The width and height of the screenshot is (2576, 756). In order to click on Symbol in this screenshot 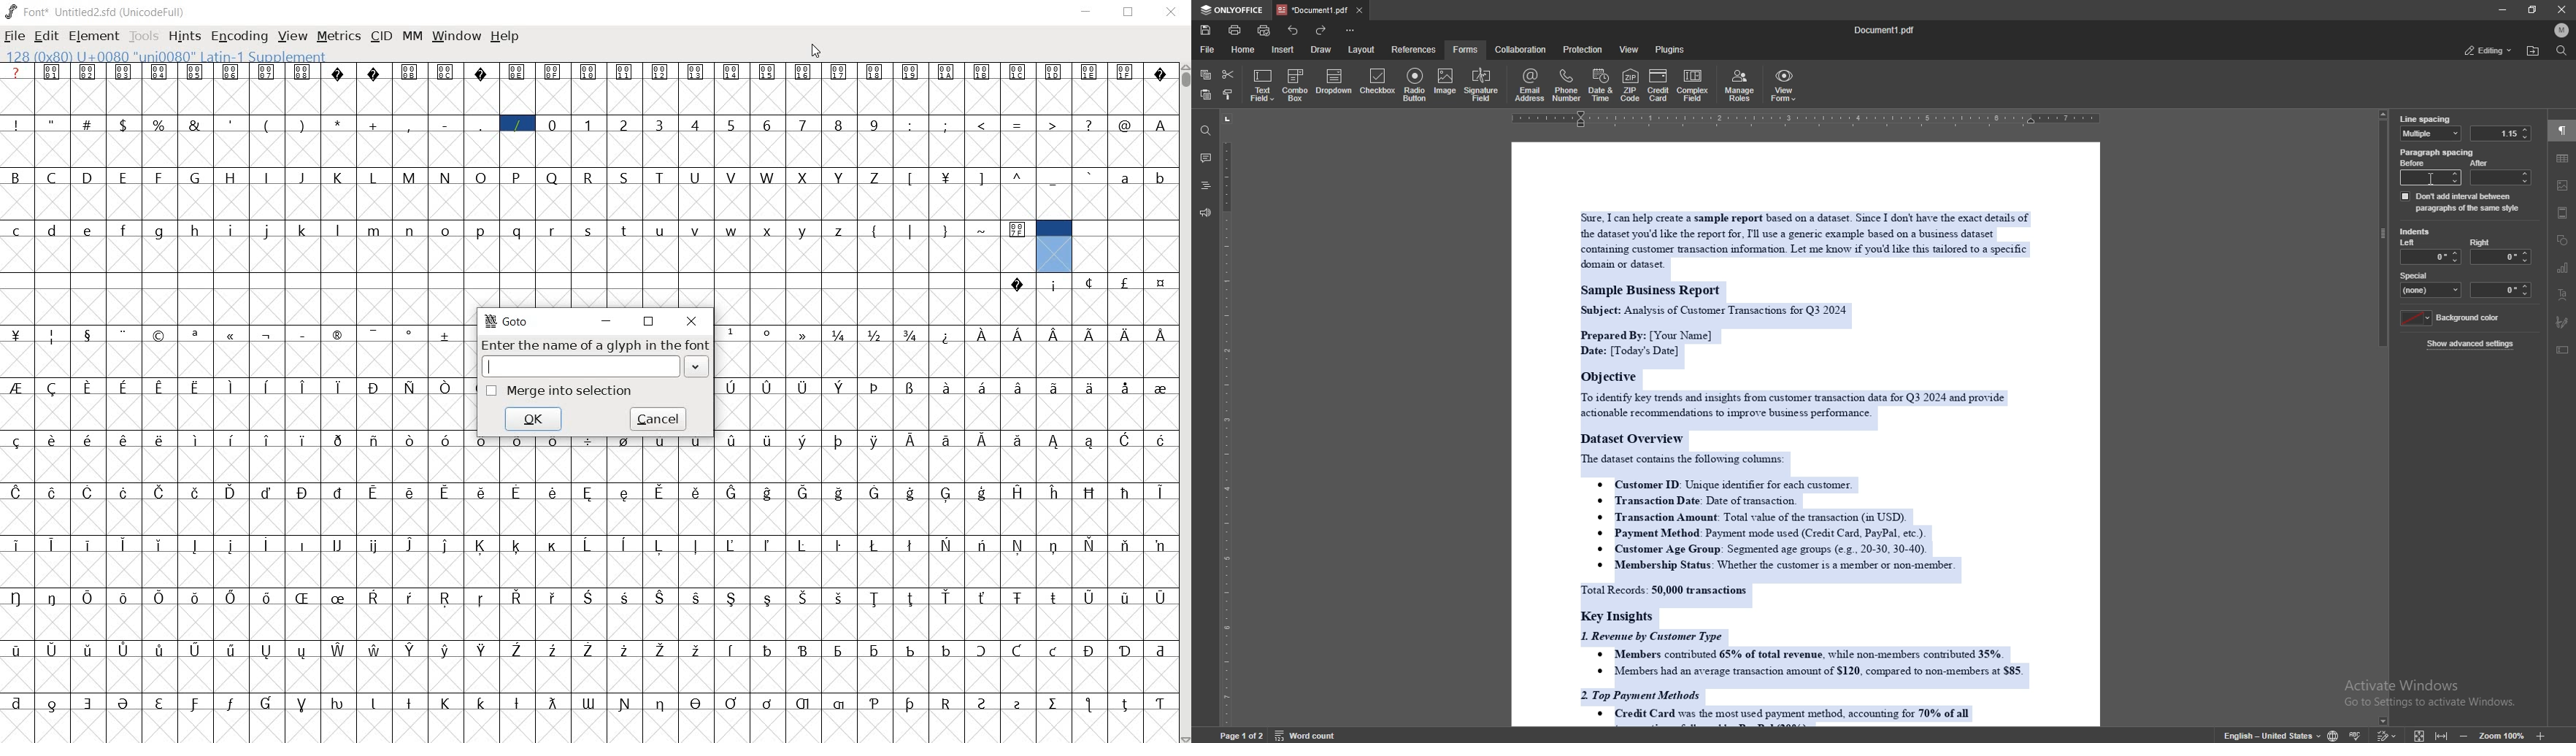, I will do `click(982, 386)`.